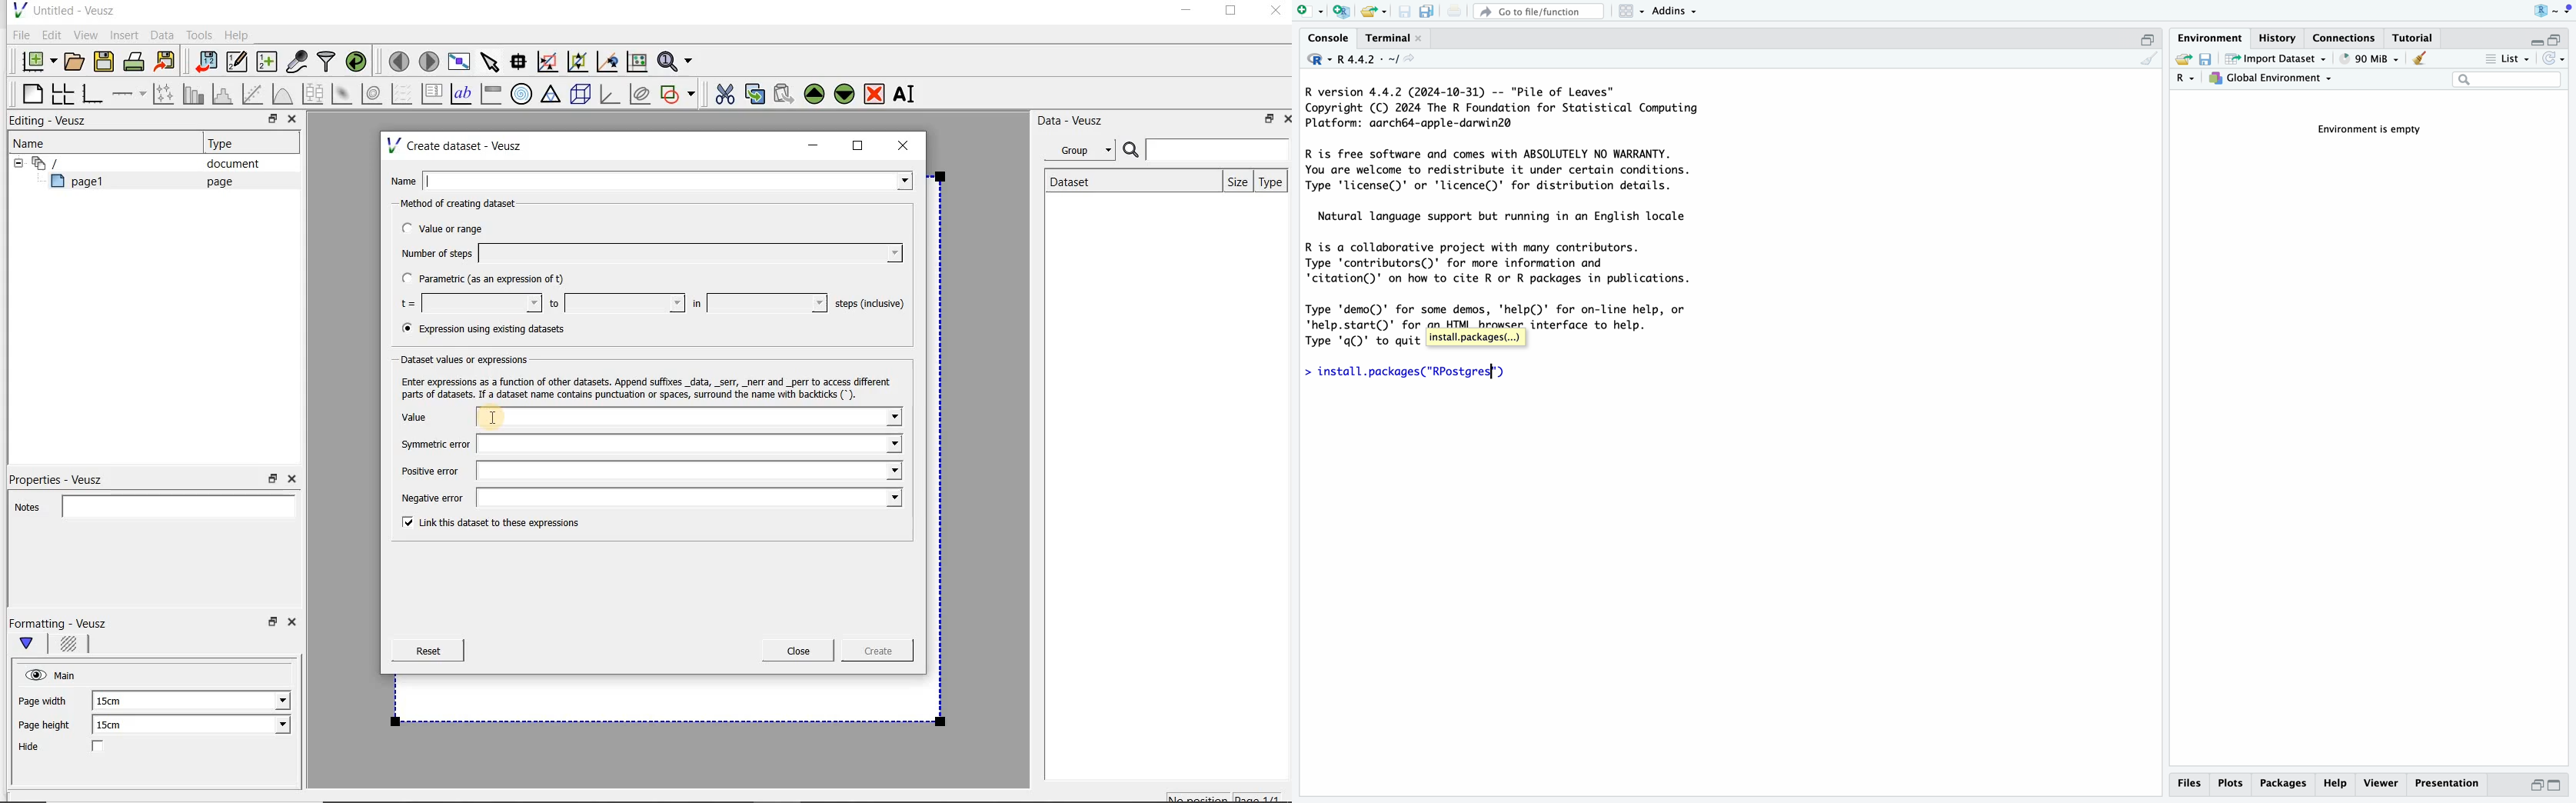  What do you see at coordinates (2415, 37) in the screenshot?
I see `tutorial` at bounding box center [2415, 37].